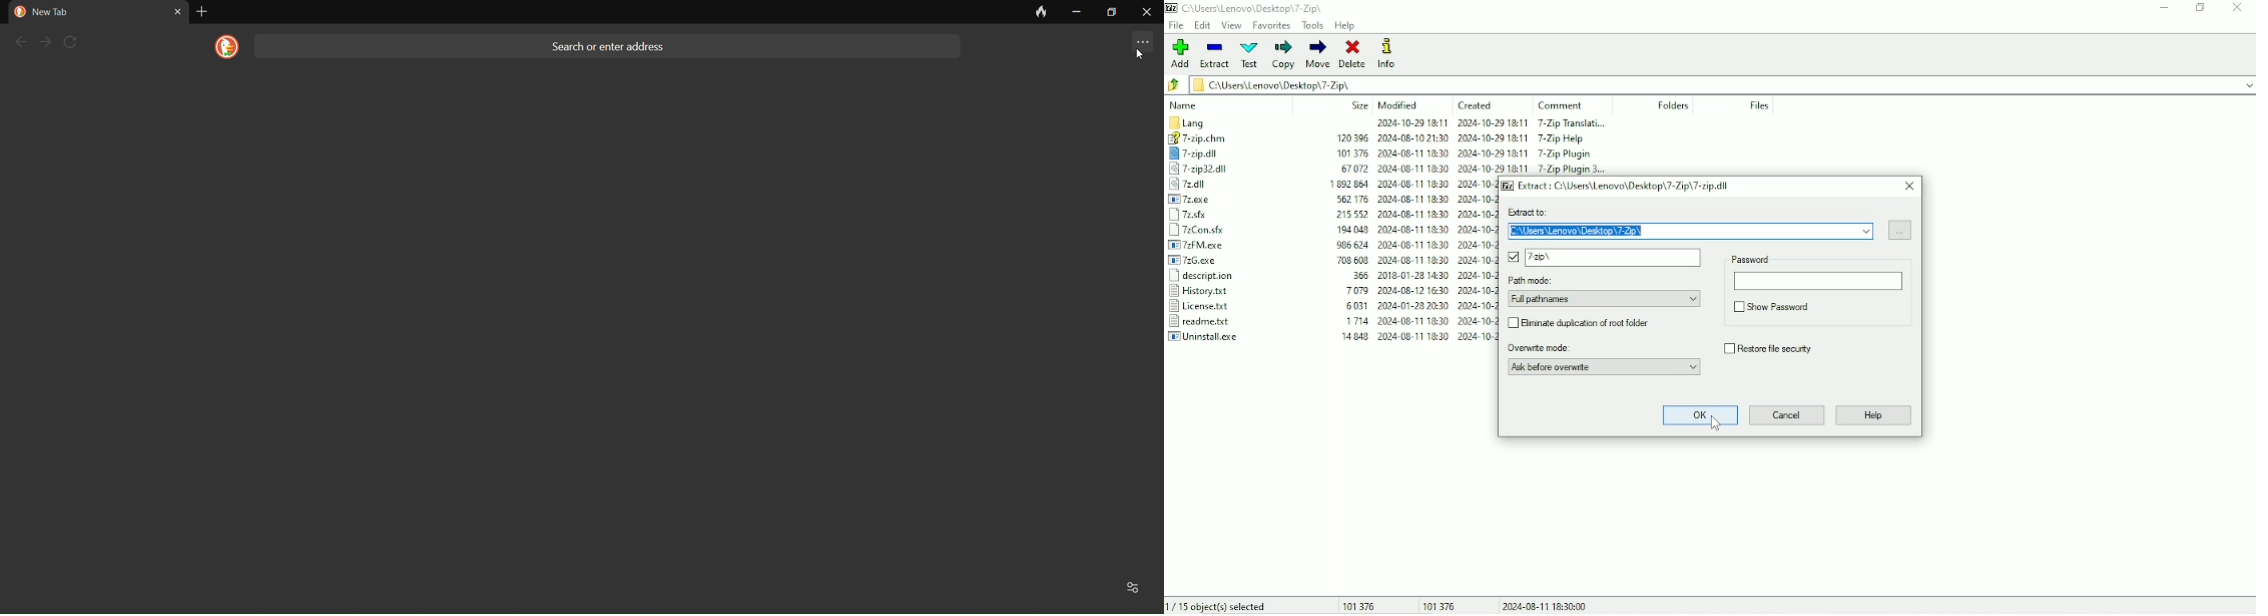 The image size is (2268, 616). What do you see at coordinates (1110, 12) in the screenshot?
I see `maximize` at bounding box center [1110, 12].